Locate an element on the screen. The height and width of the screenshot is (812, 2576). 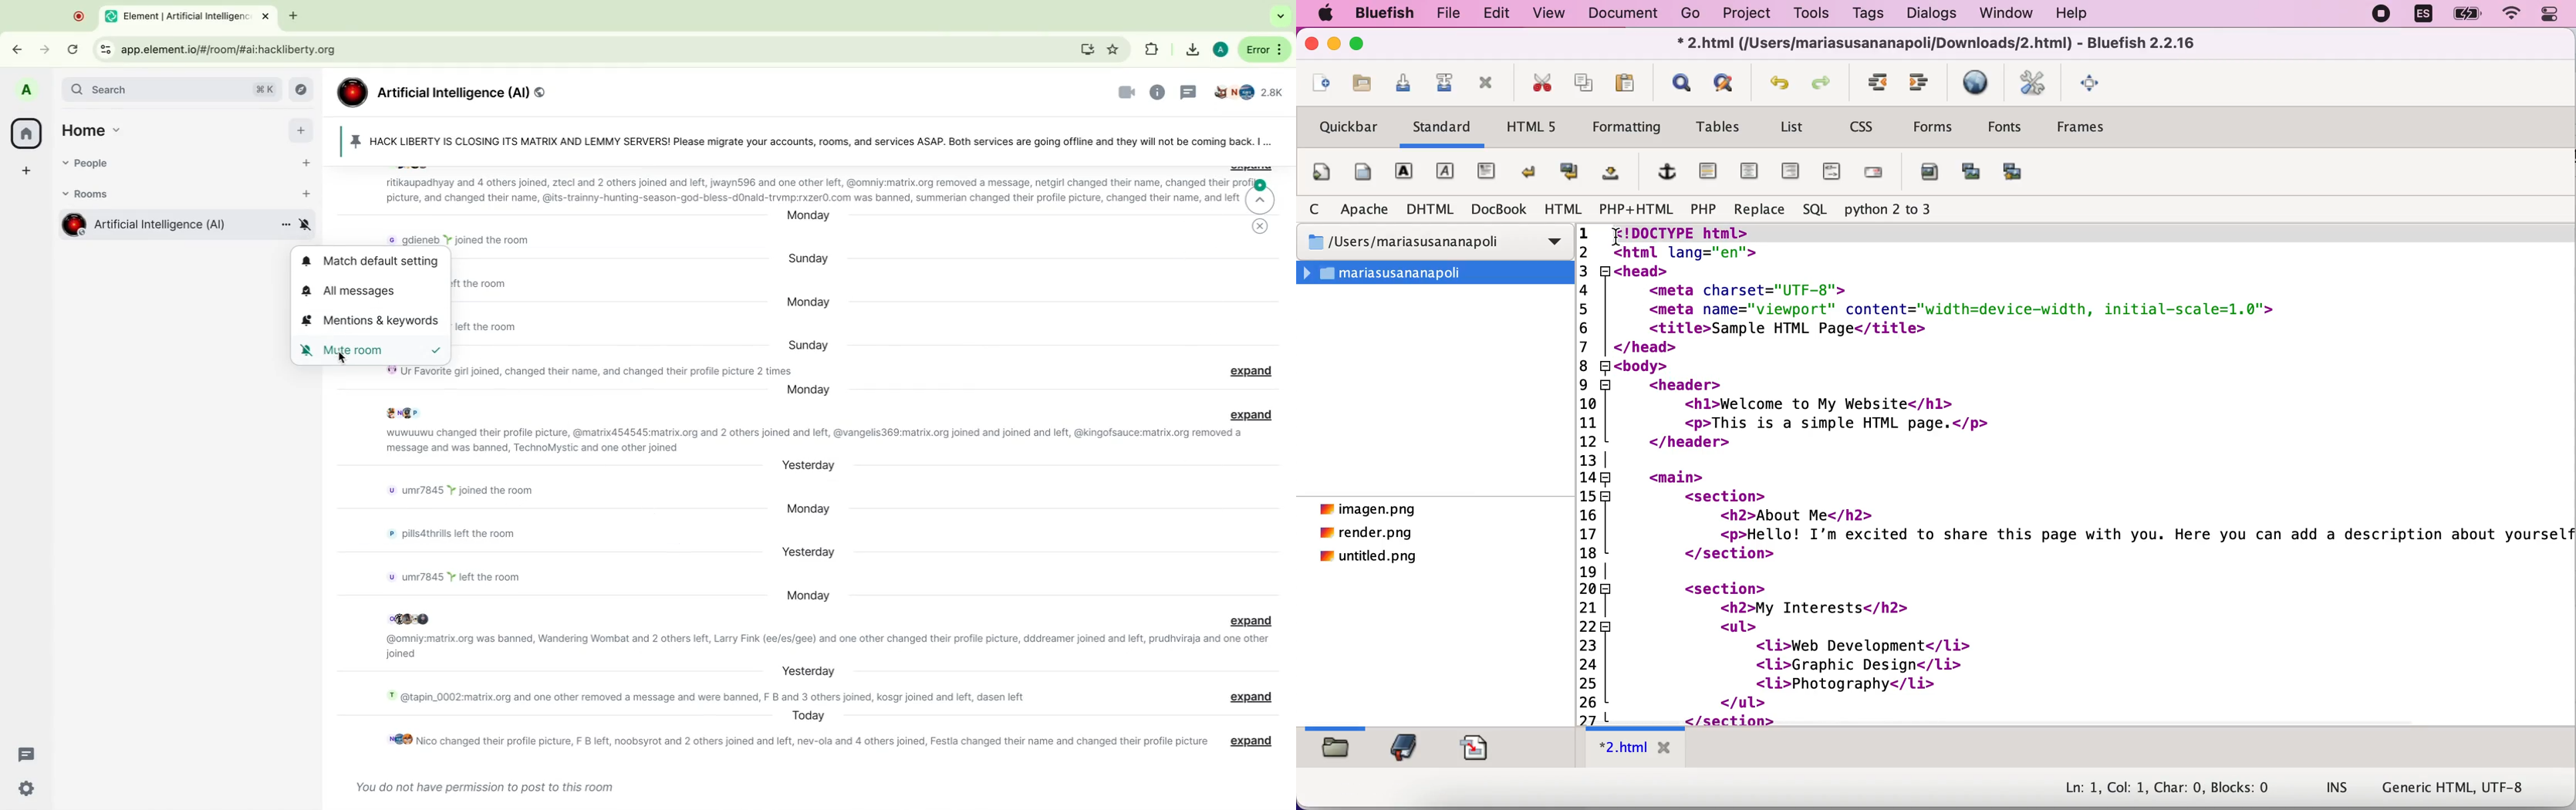
message is located at coordinates (831, 646).